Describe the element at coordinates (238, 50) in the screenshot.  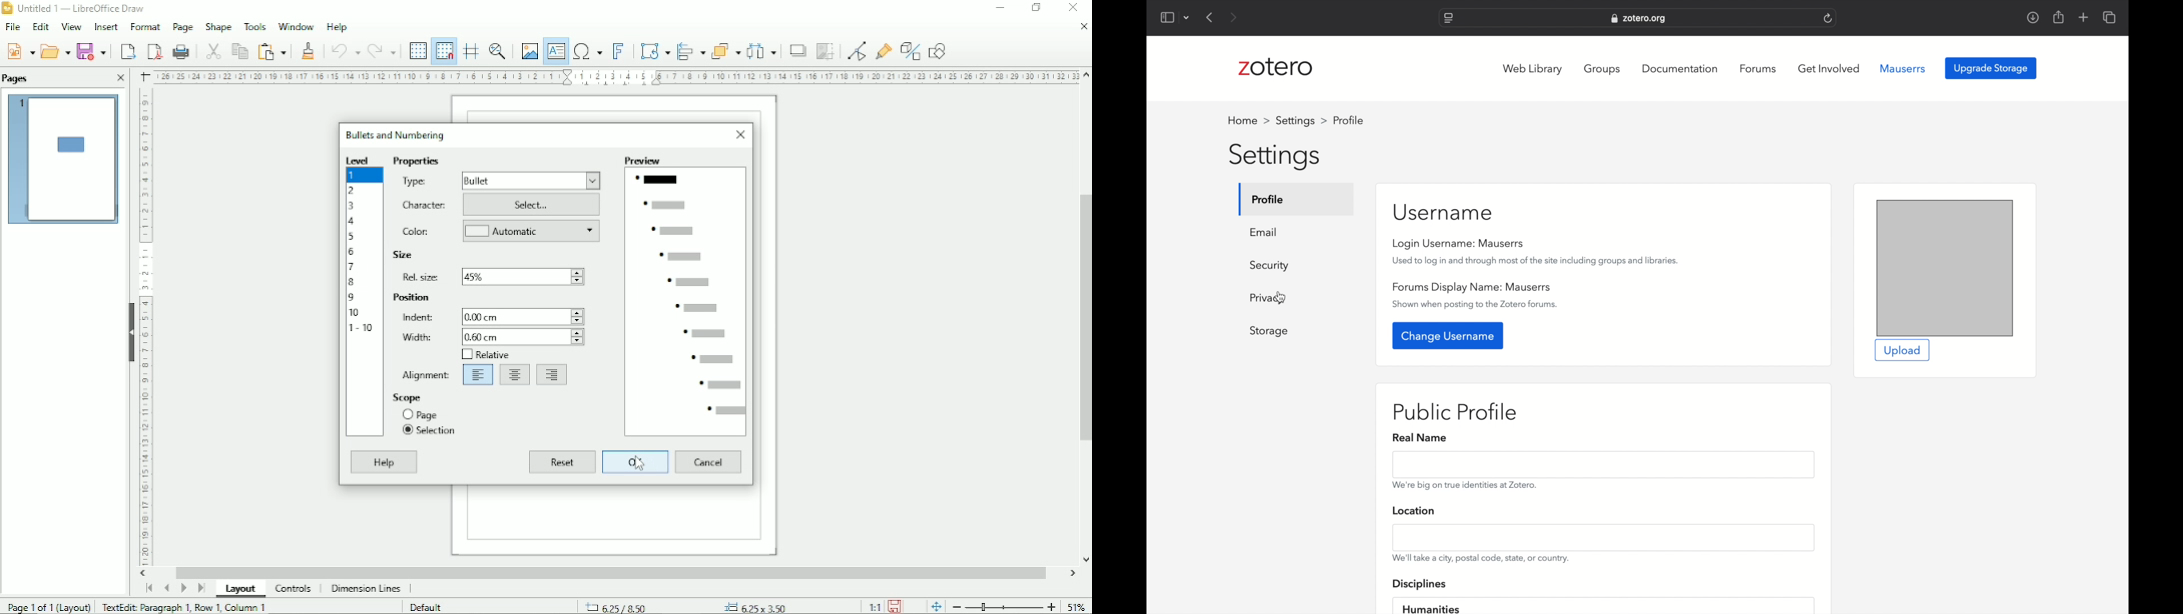
I see `Copy` at that location.